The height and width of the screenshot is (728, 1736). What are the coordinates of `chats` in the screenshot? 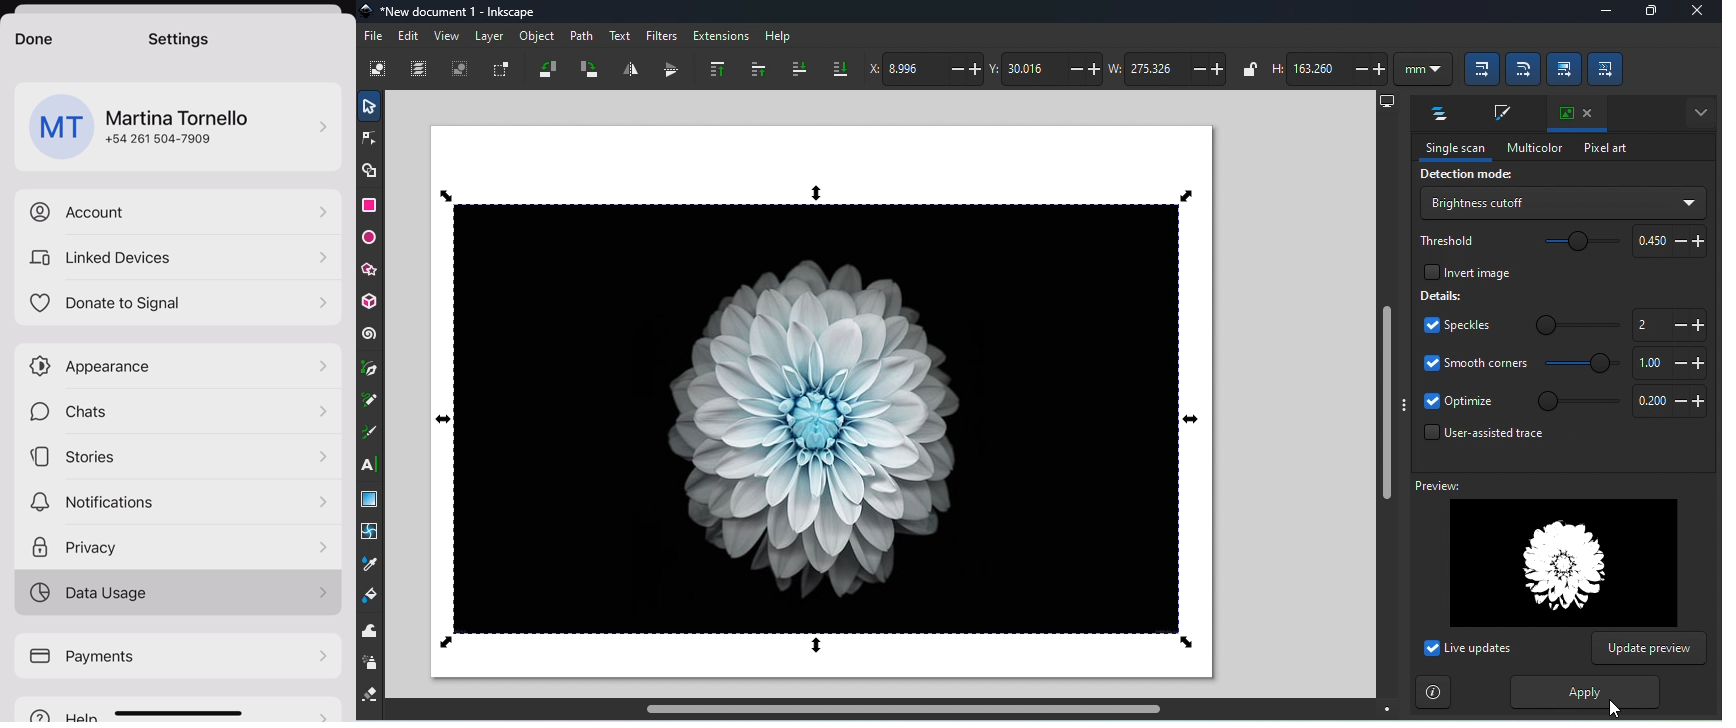 It's located at (178, 413).